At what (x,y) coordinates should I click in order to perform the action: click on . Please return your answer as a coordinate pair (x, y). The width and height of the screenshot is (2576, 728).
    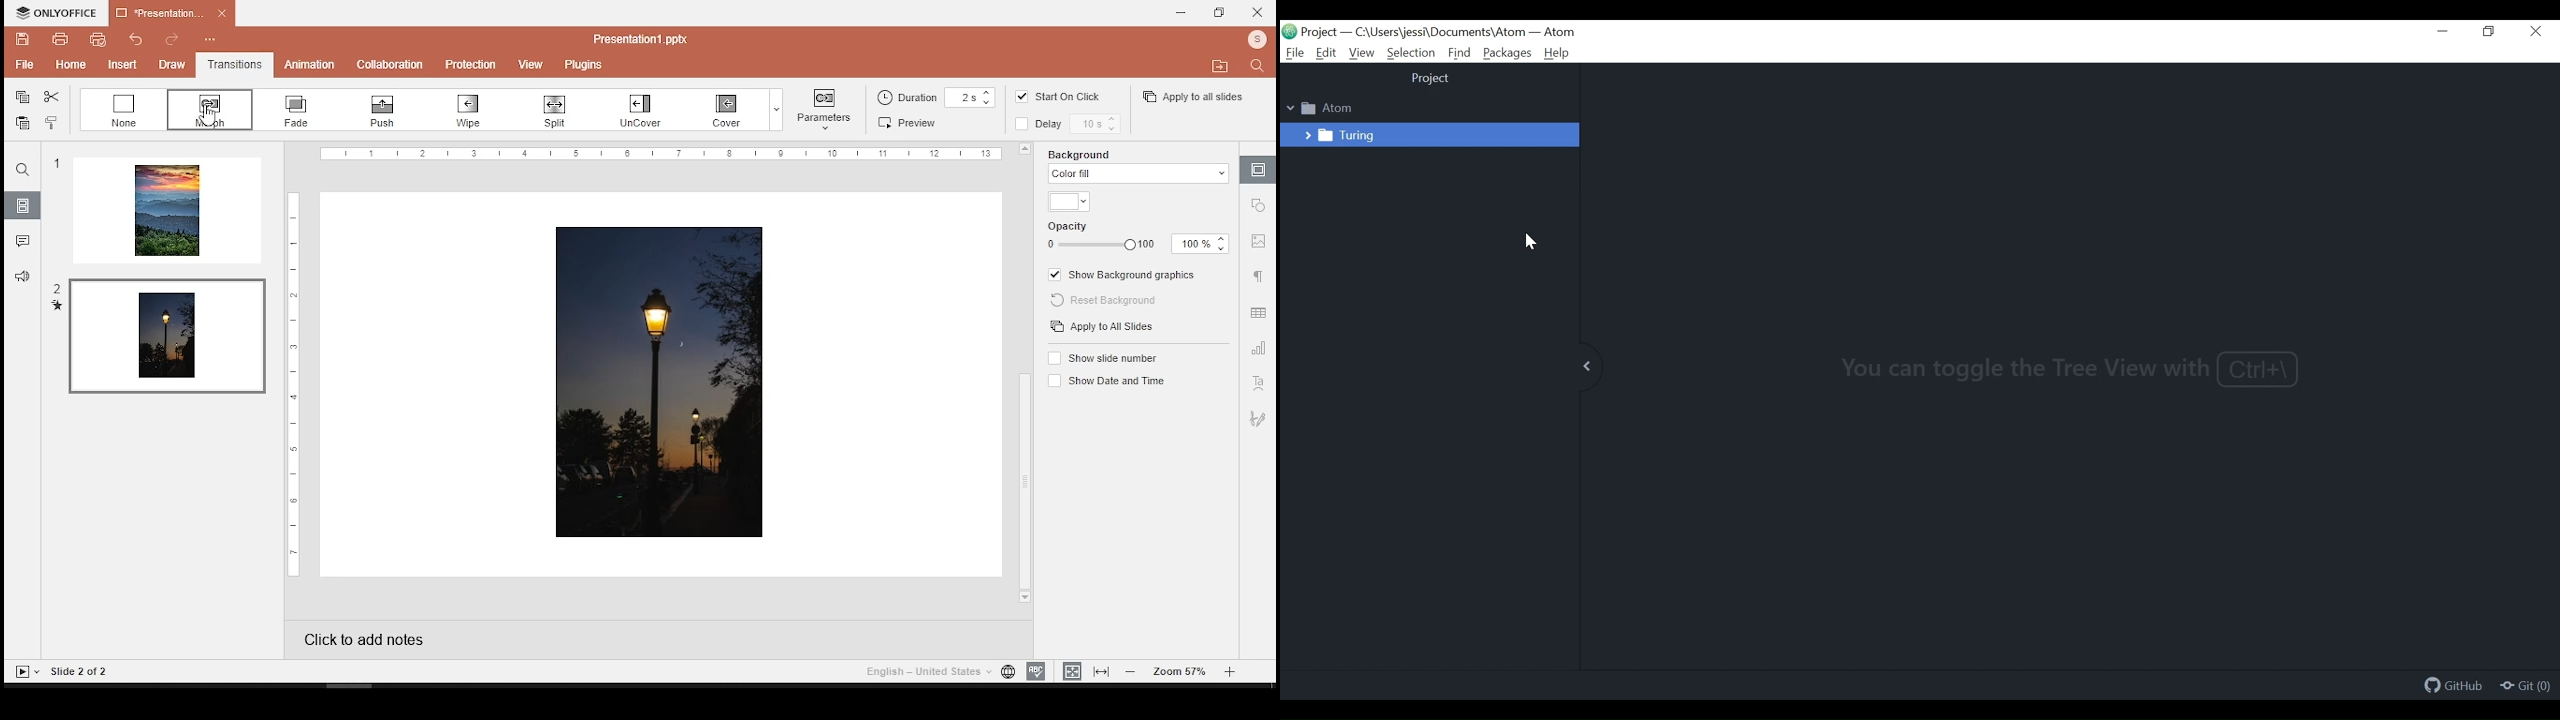
    Looking at the image, I should click on (1261, 209).